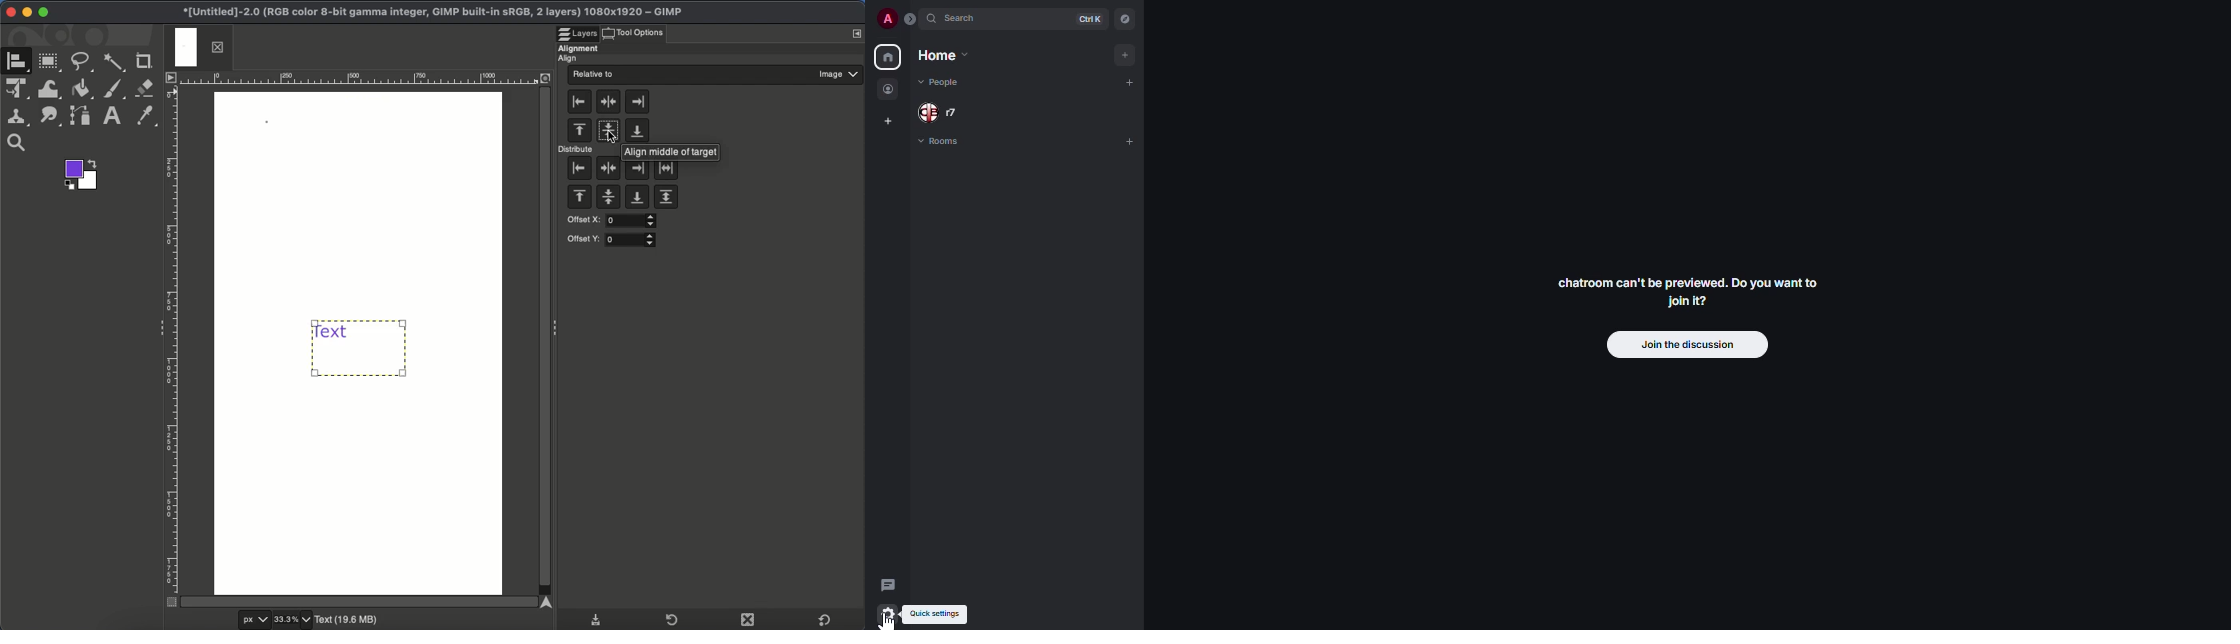 Image resolution: width=2240 pixels, height=644 pixels. I want to click on Warp transformation, so click(49, 89).